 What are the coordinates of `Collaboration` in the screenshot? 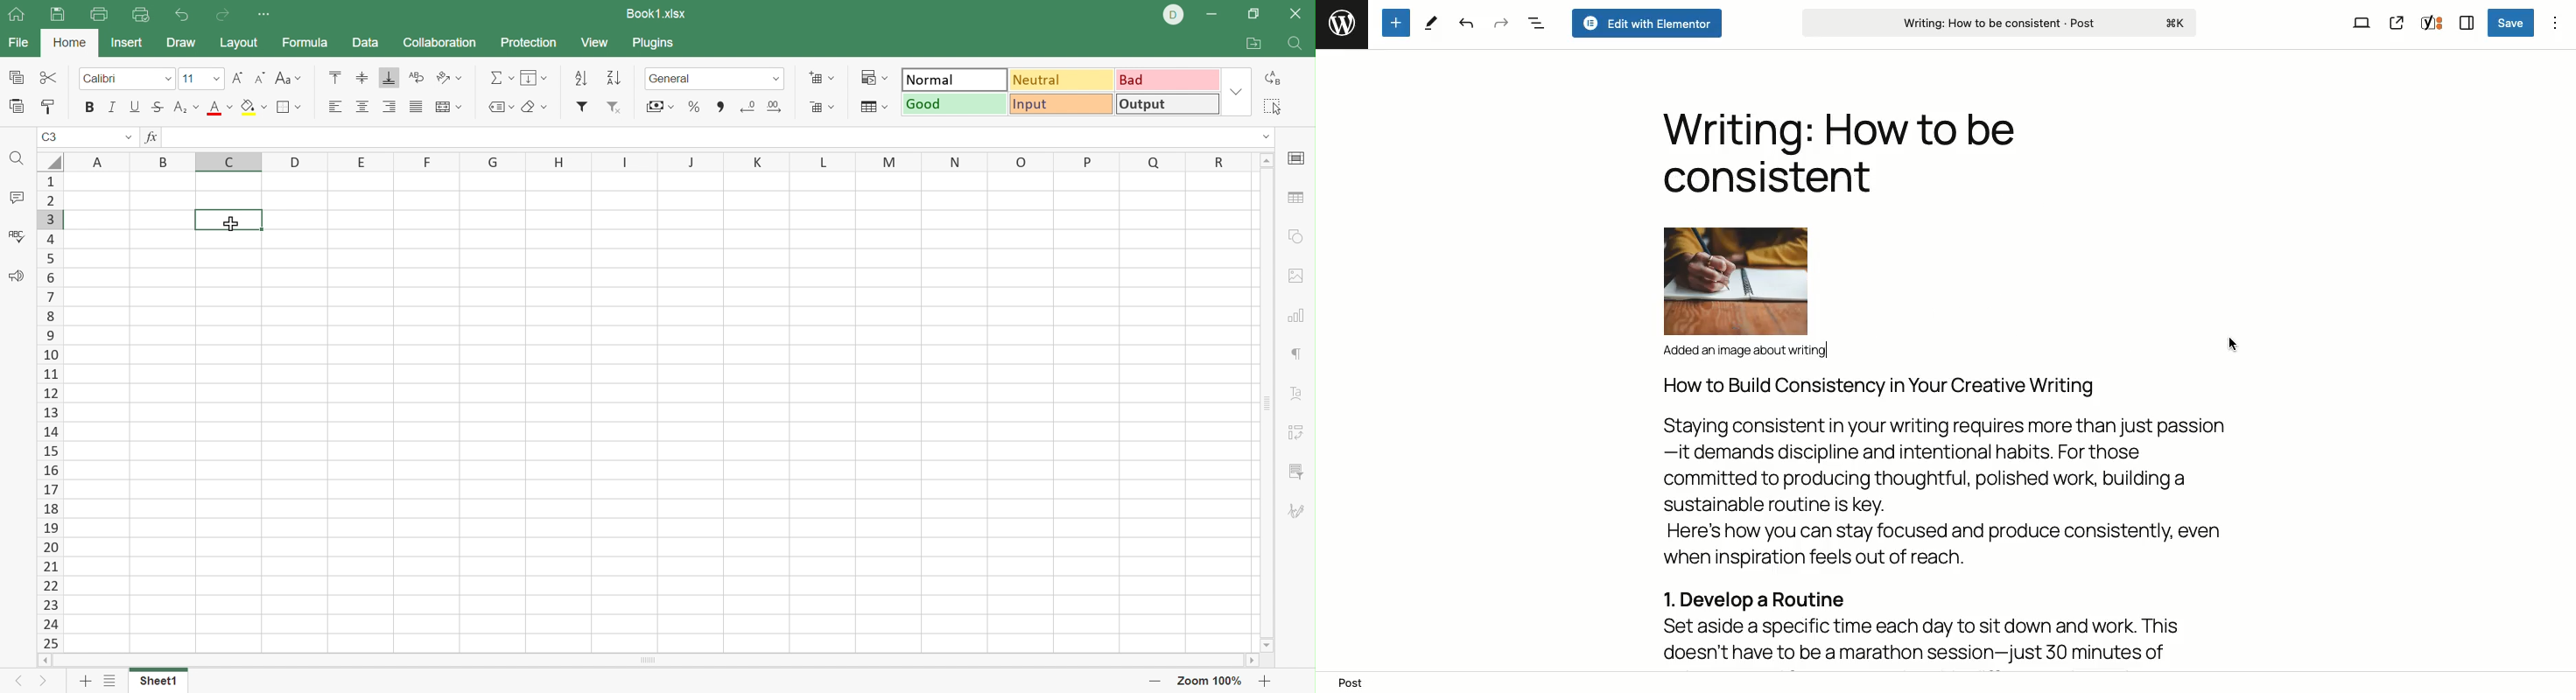 It's located at (440, 41).